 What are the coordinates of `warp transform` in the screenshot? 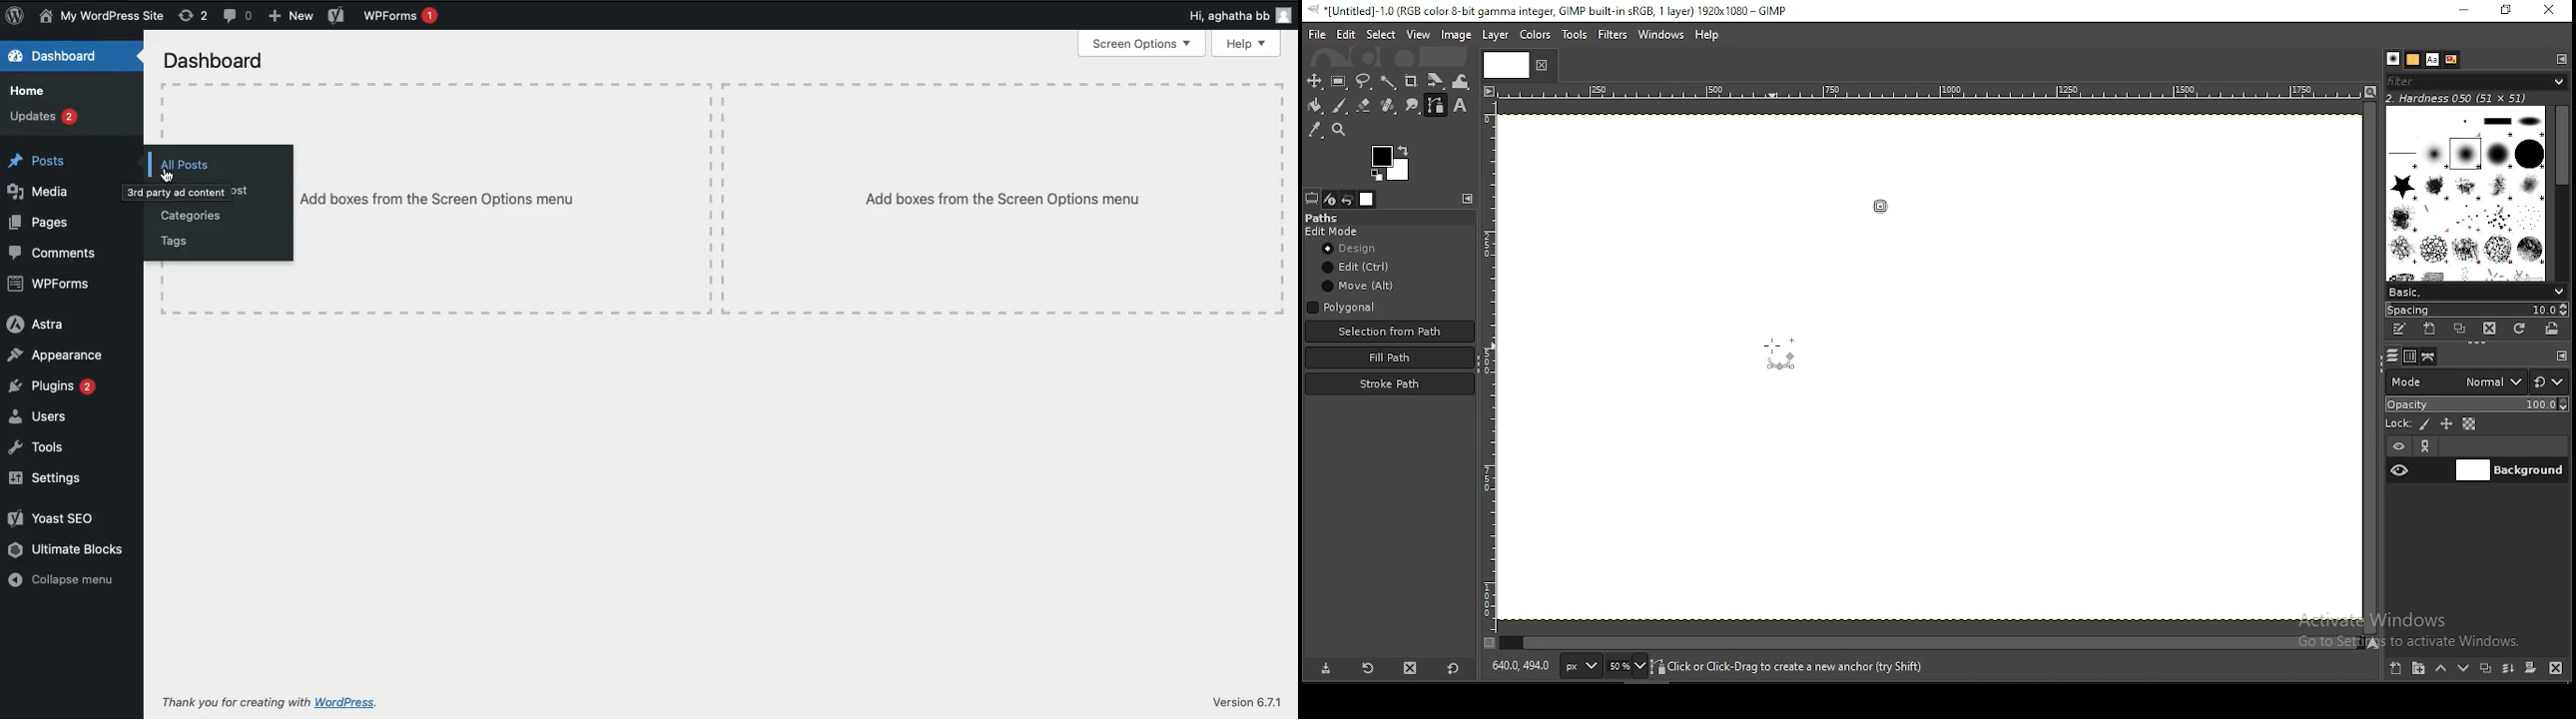 It's located at (1462, 81).